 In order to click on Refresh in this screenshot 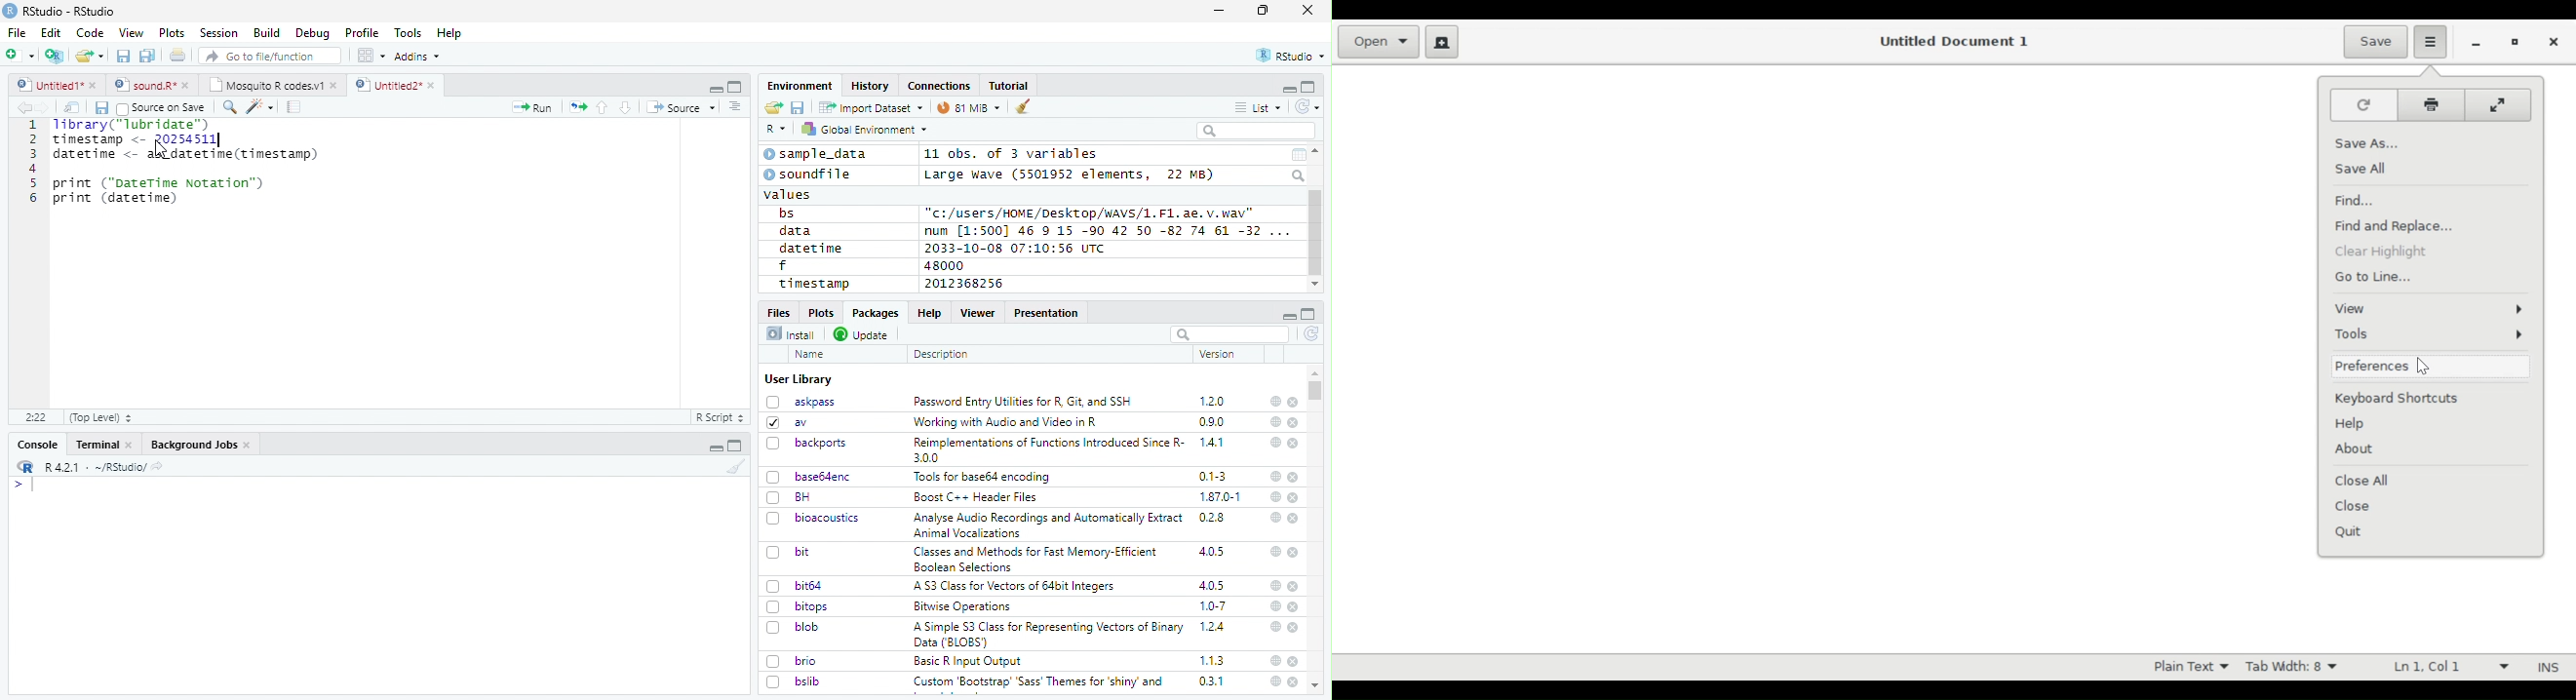, I will do `click(1312, 335)`.